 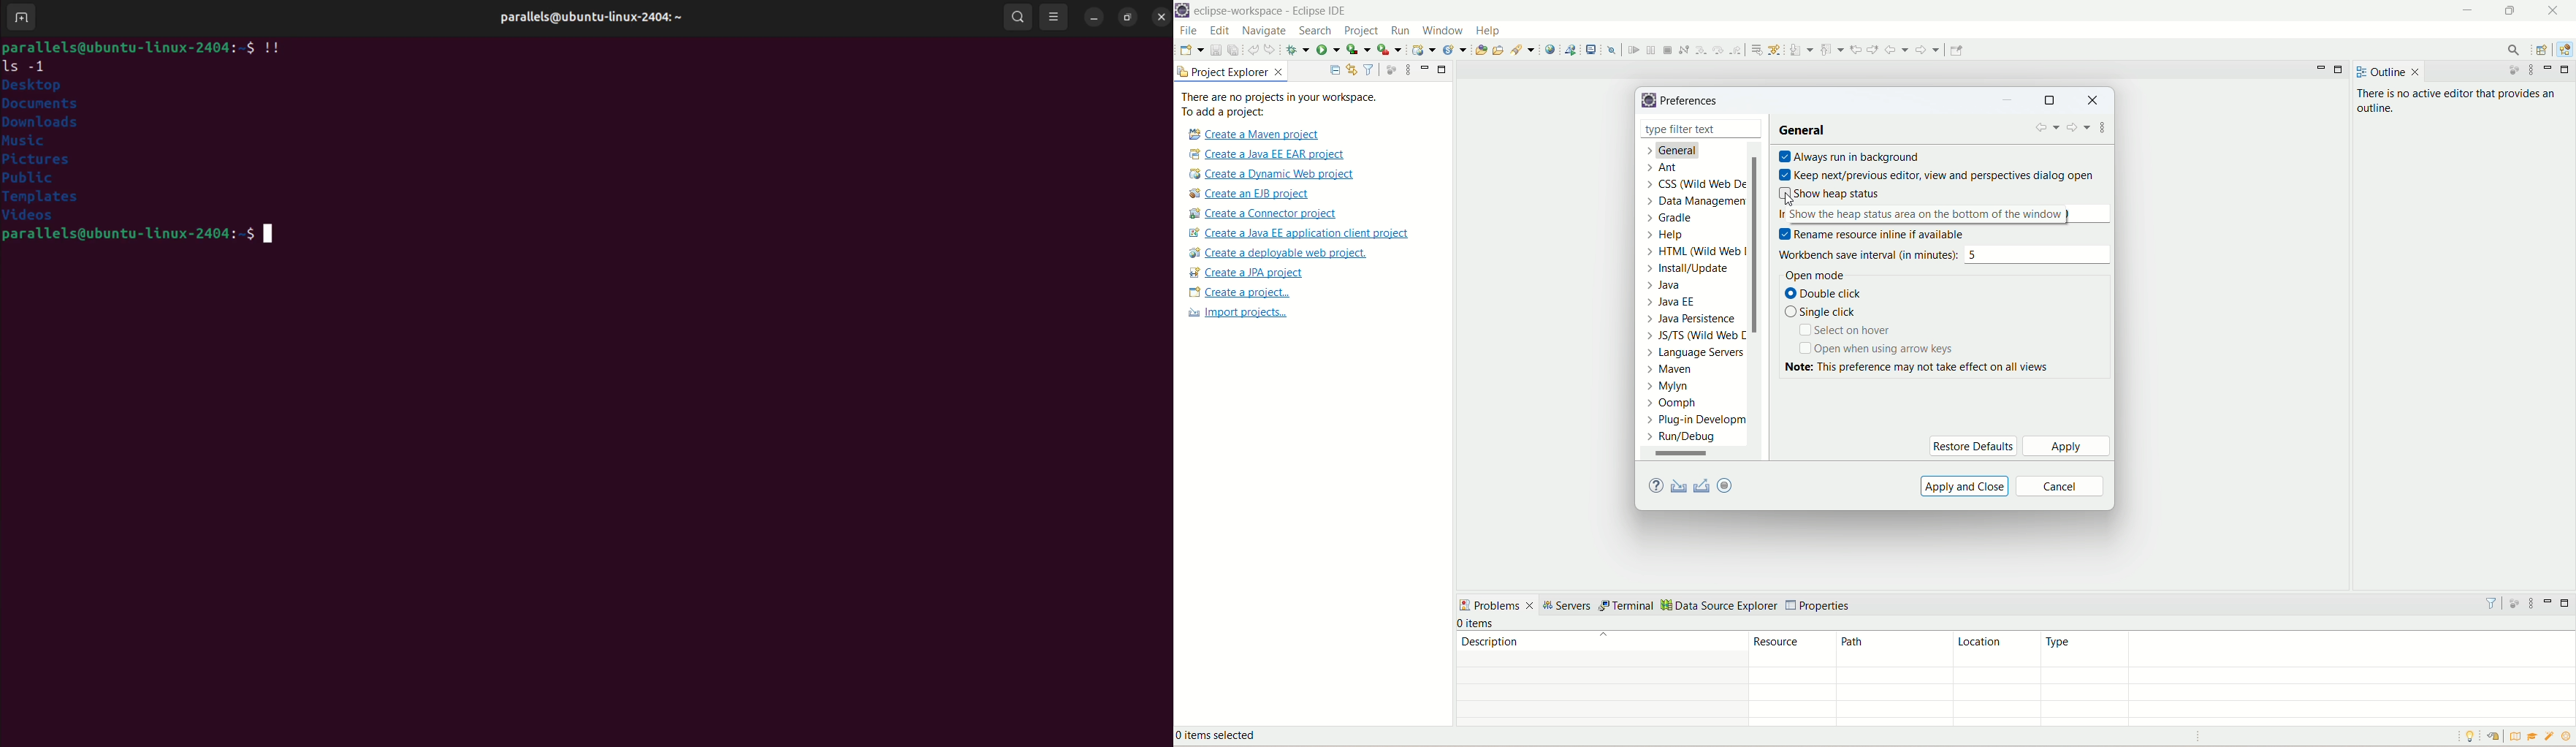 I want to click on general, so click(x=1680, y=152).